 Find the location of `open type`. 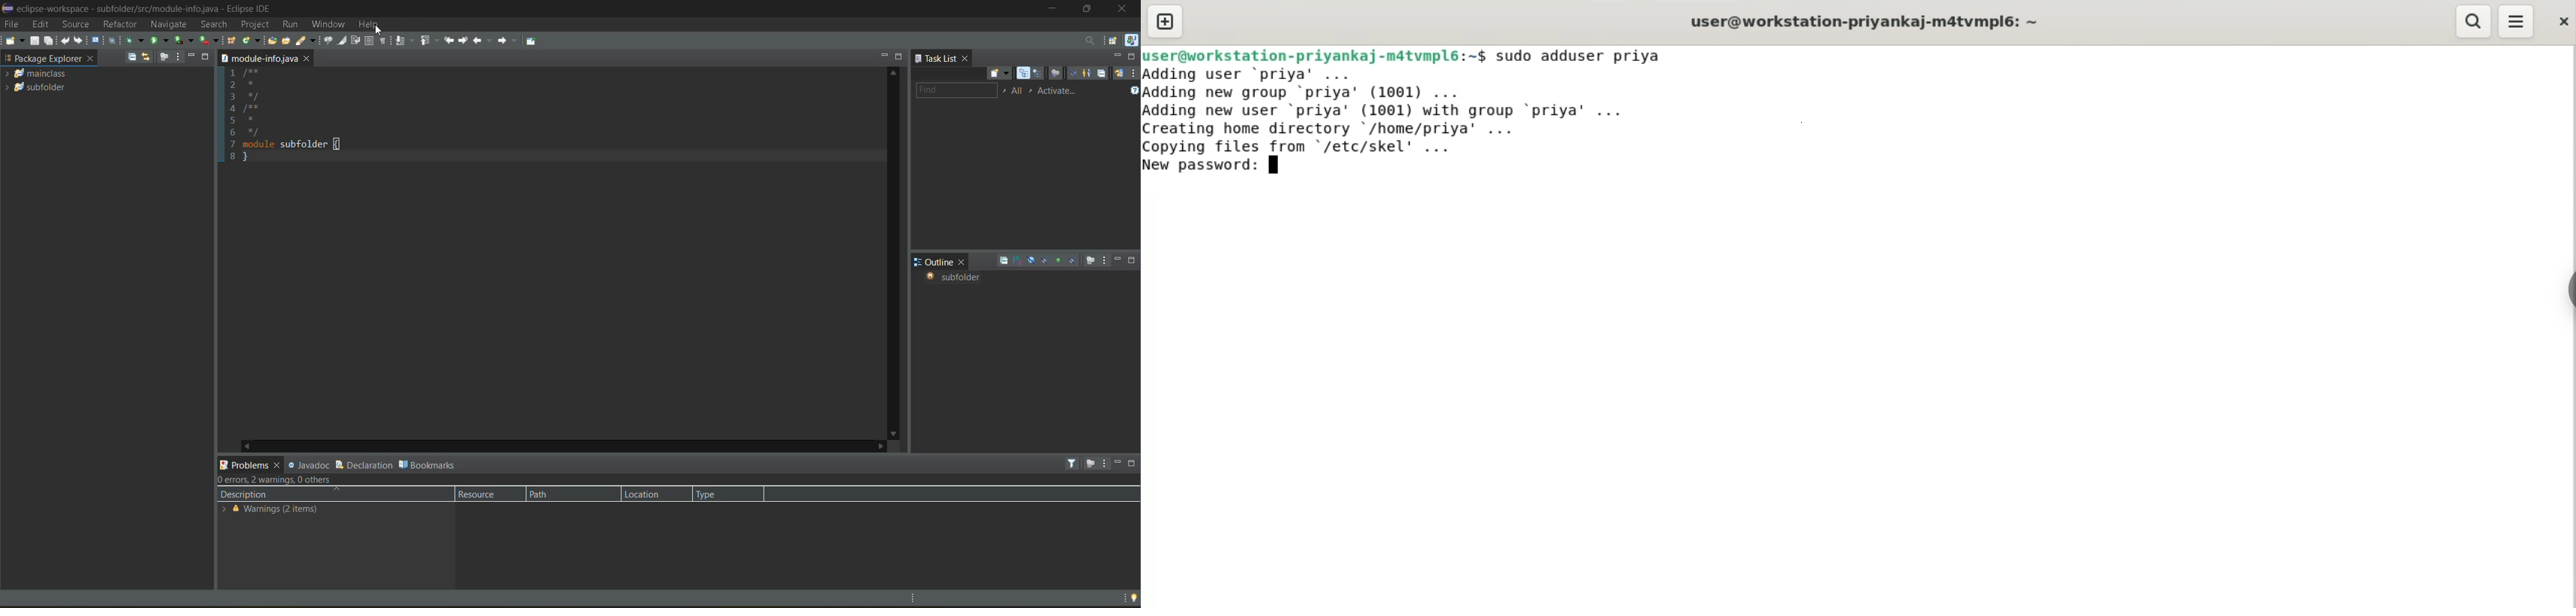

open type is located at coordinates (271, 39).